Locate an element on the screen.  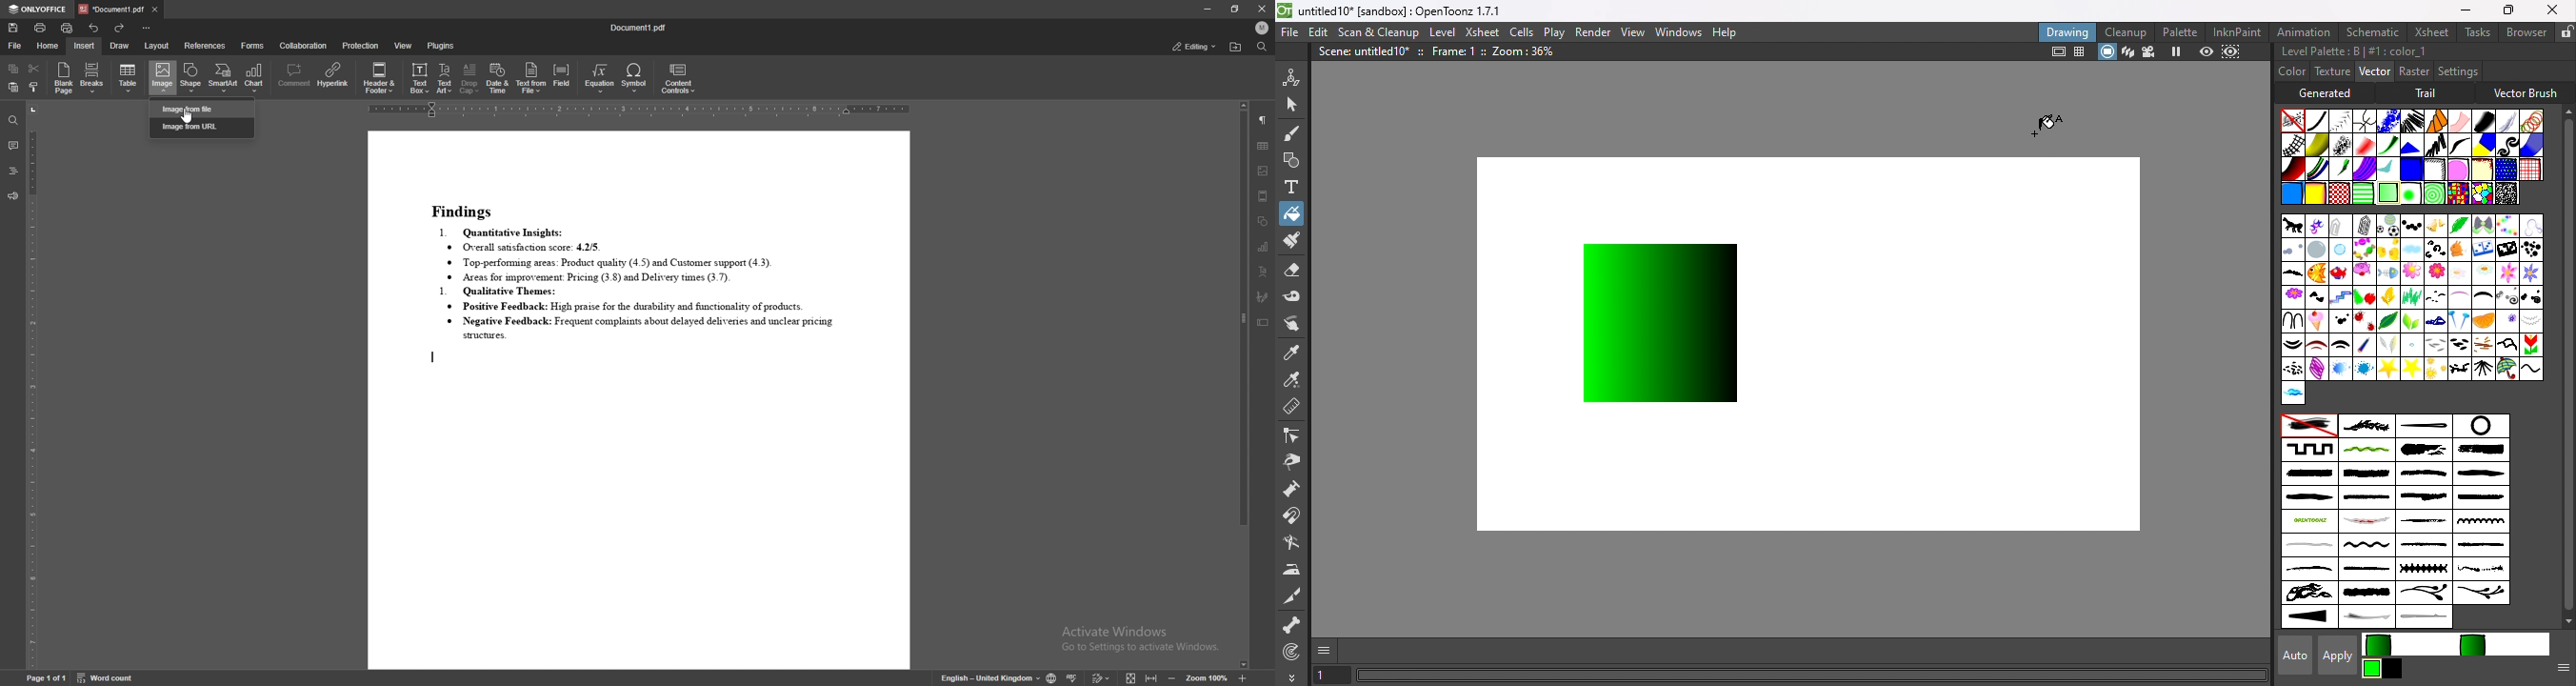
Safe area is located at coordinates (2056, 52).